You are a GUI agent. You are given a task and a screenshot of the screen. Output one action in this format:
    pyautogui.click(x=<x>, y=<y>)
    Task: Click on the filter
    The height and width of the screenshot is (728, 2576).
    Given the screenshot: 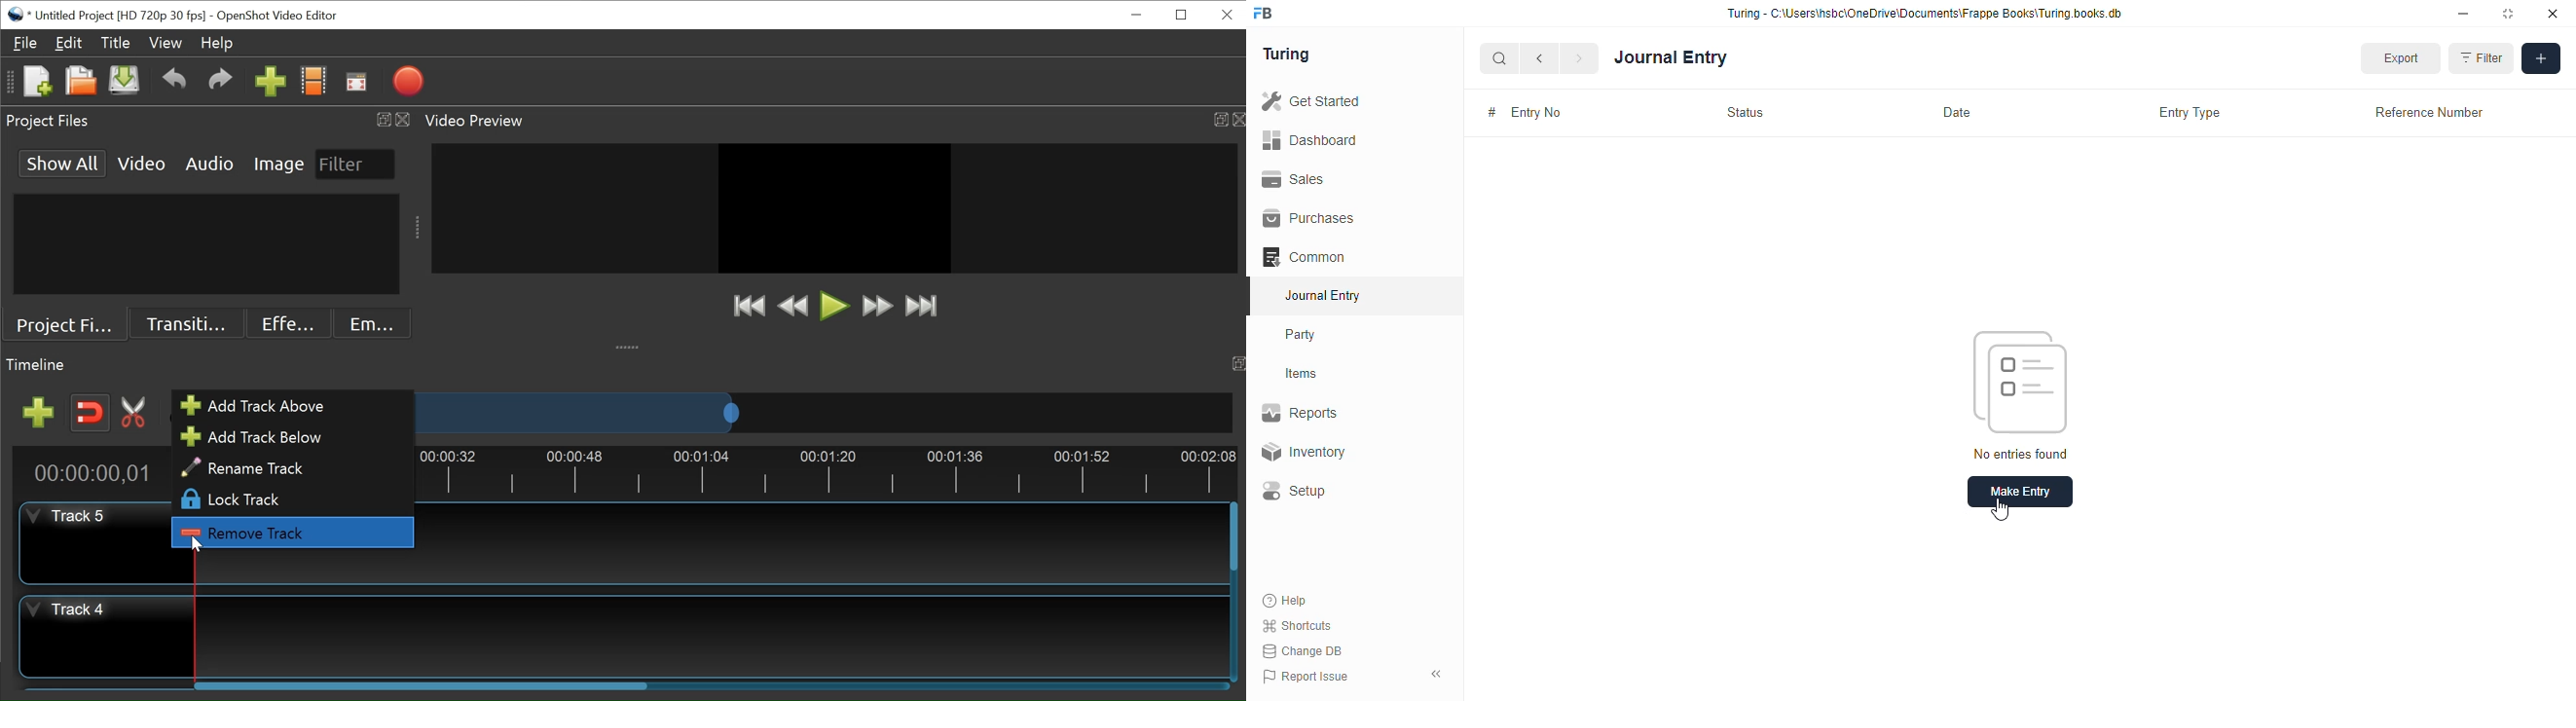 What is the action you would take?
    pyautogui.click(x=2482, y=58)
    